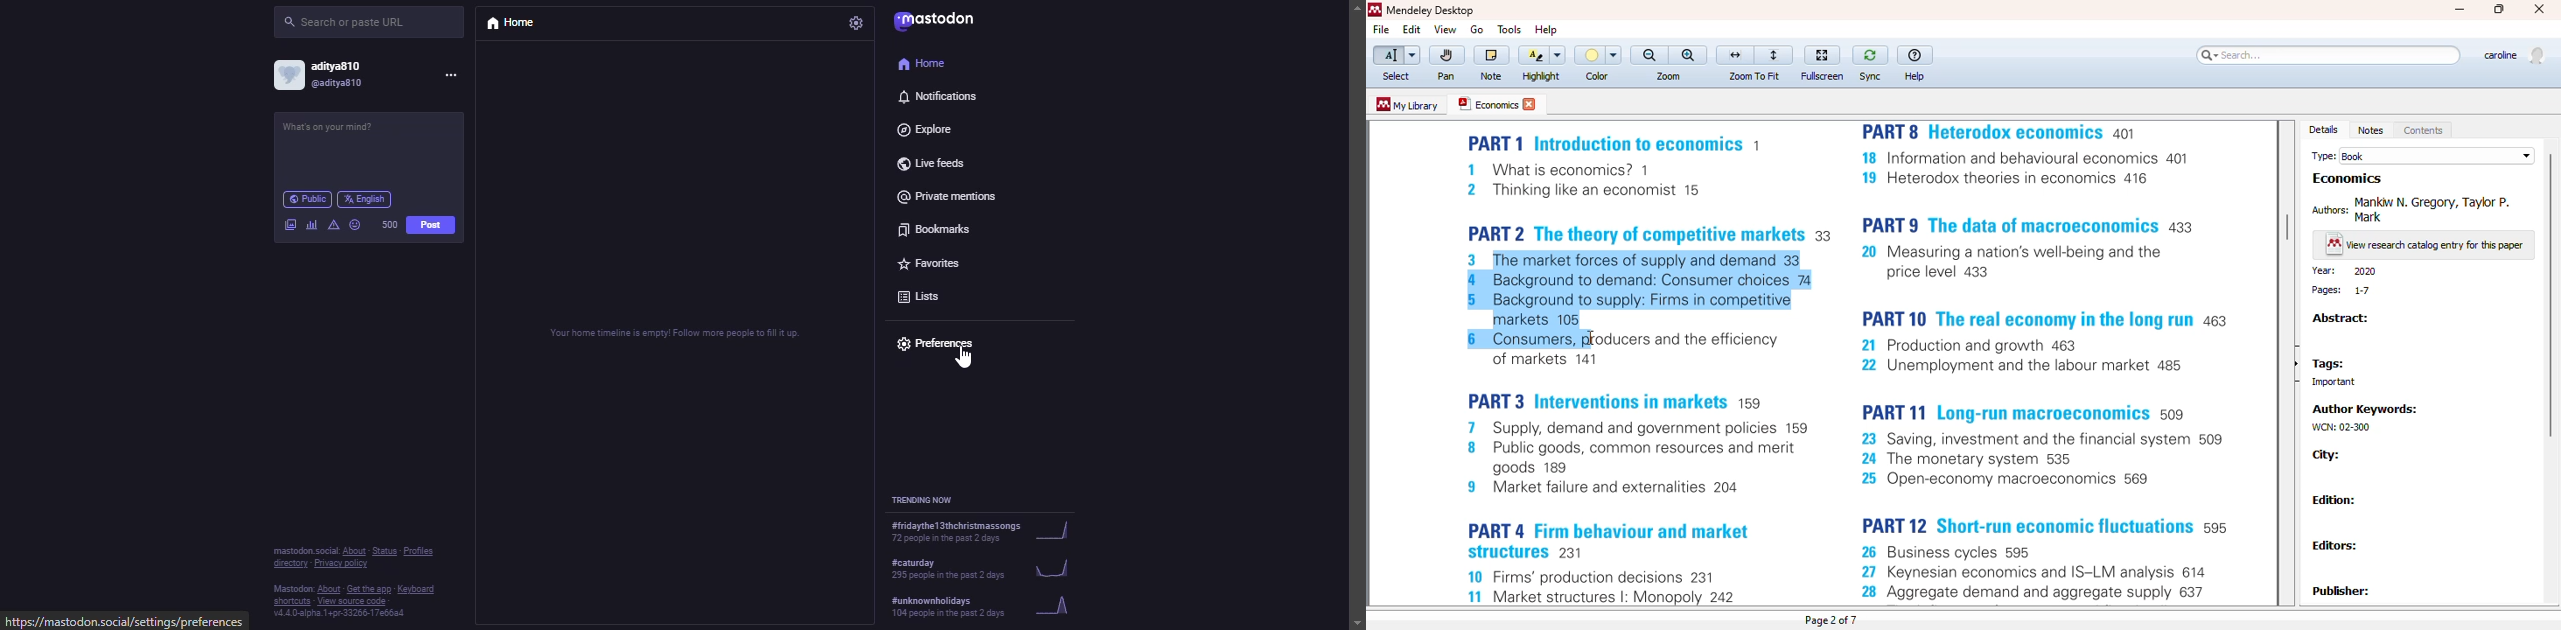 The height and width of the screenshot is (644, 2576). What do you see at coordinates (1396, 56) in the screenshot?
I see `select` at bounding box center [1396, 56].